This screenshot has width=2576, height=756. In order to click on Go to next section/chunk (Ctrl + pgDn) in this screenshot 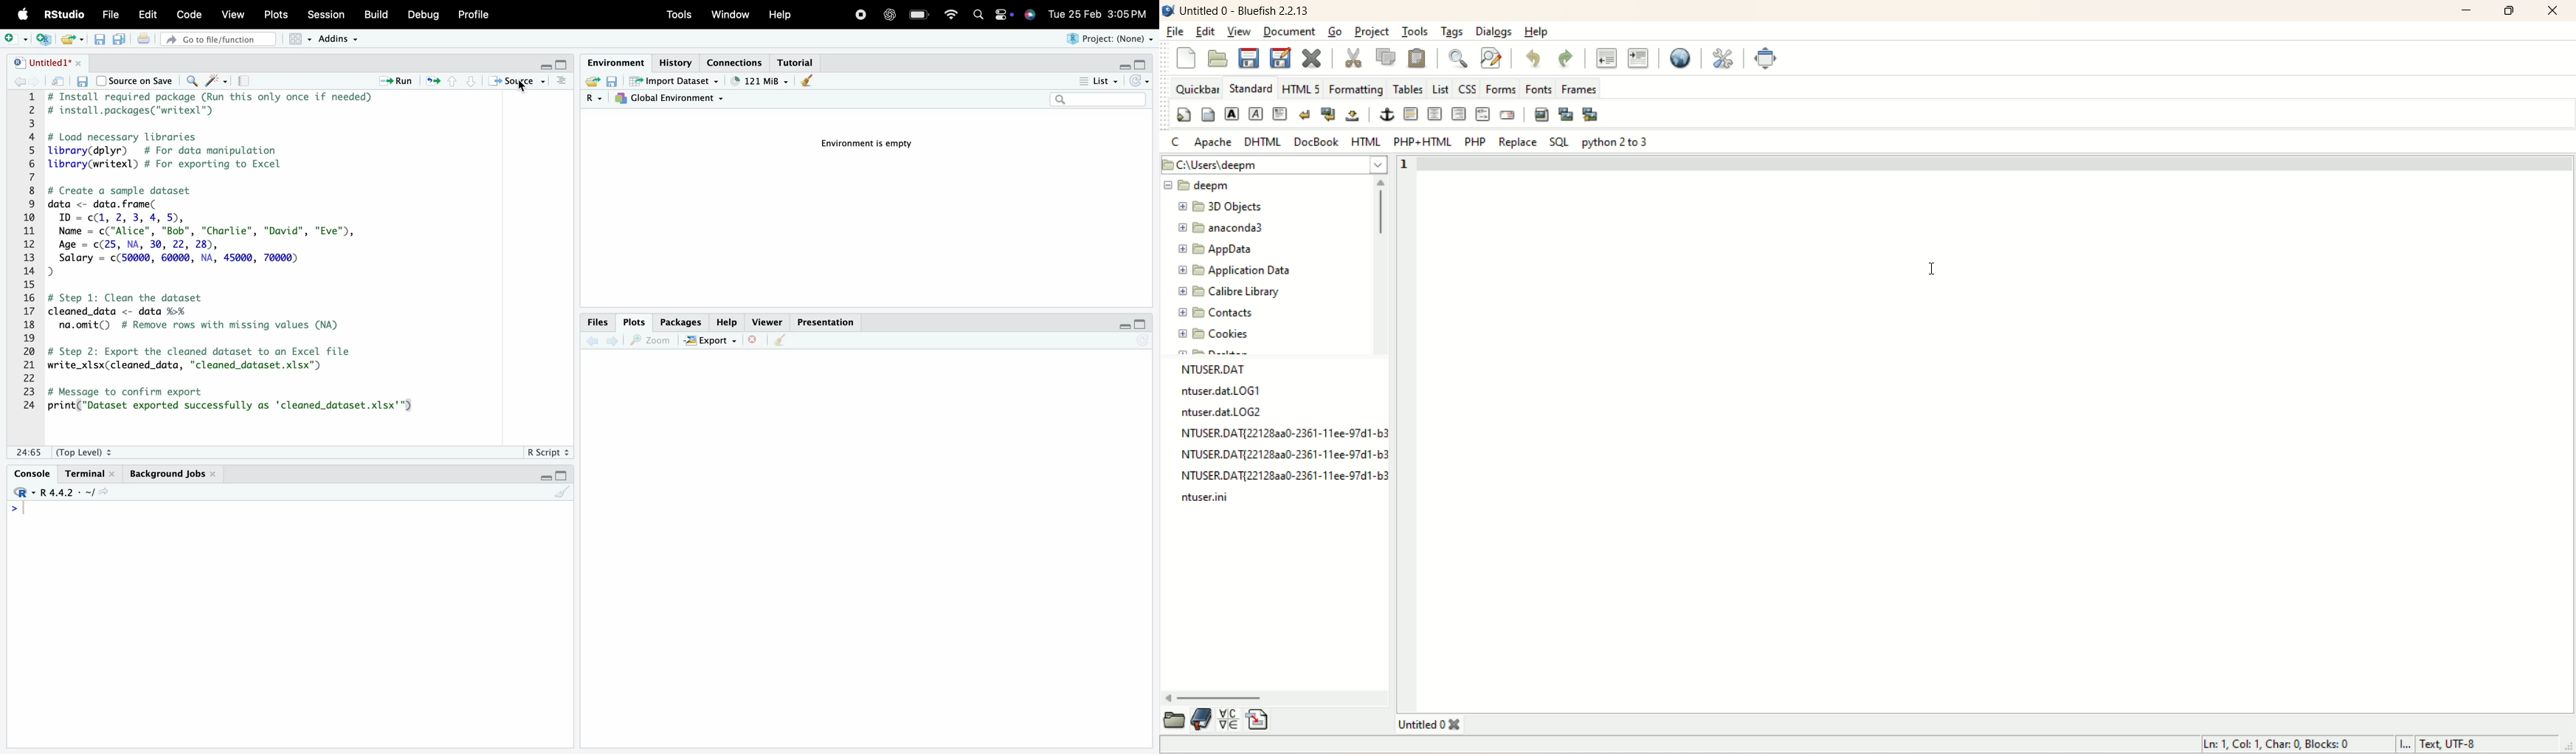, I will do `click(471, 82)`.